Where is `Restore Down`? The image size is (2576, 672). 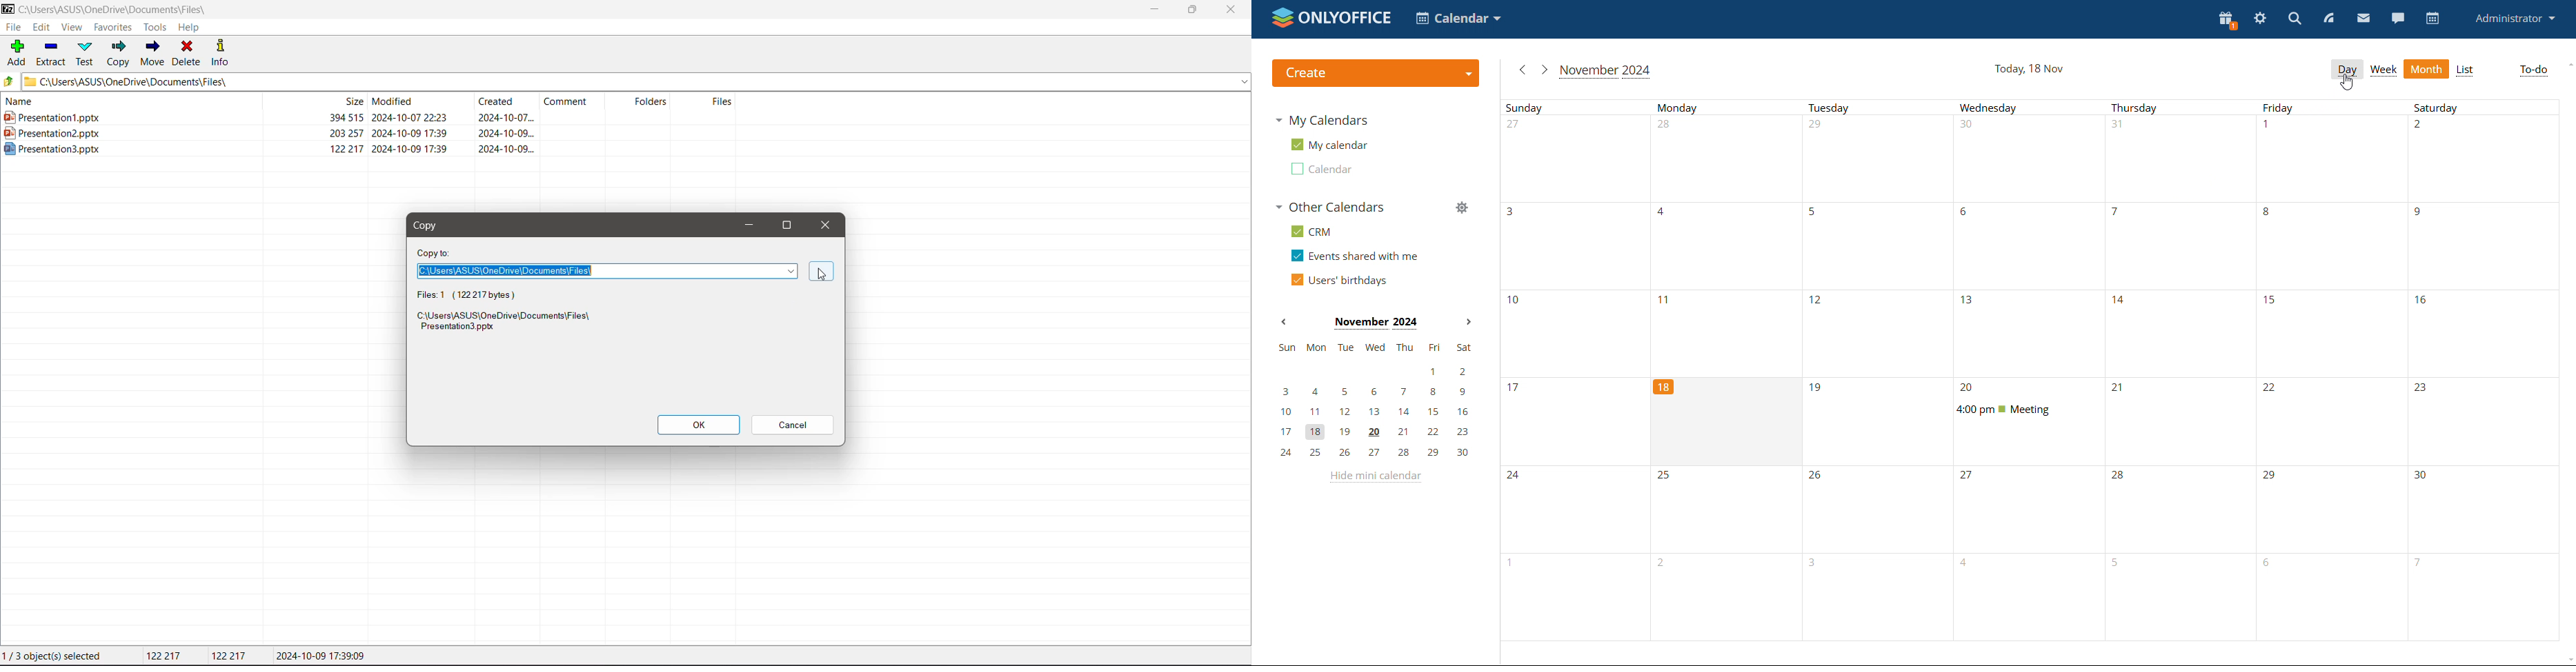
Restore Down is located at coordinates (1193, 8).